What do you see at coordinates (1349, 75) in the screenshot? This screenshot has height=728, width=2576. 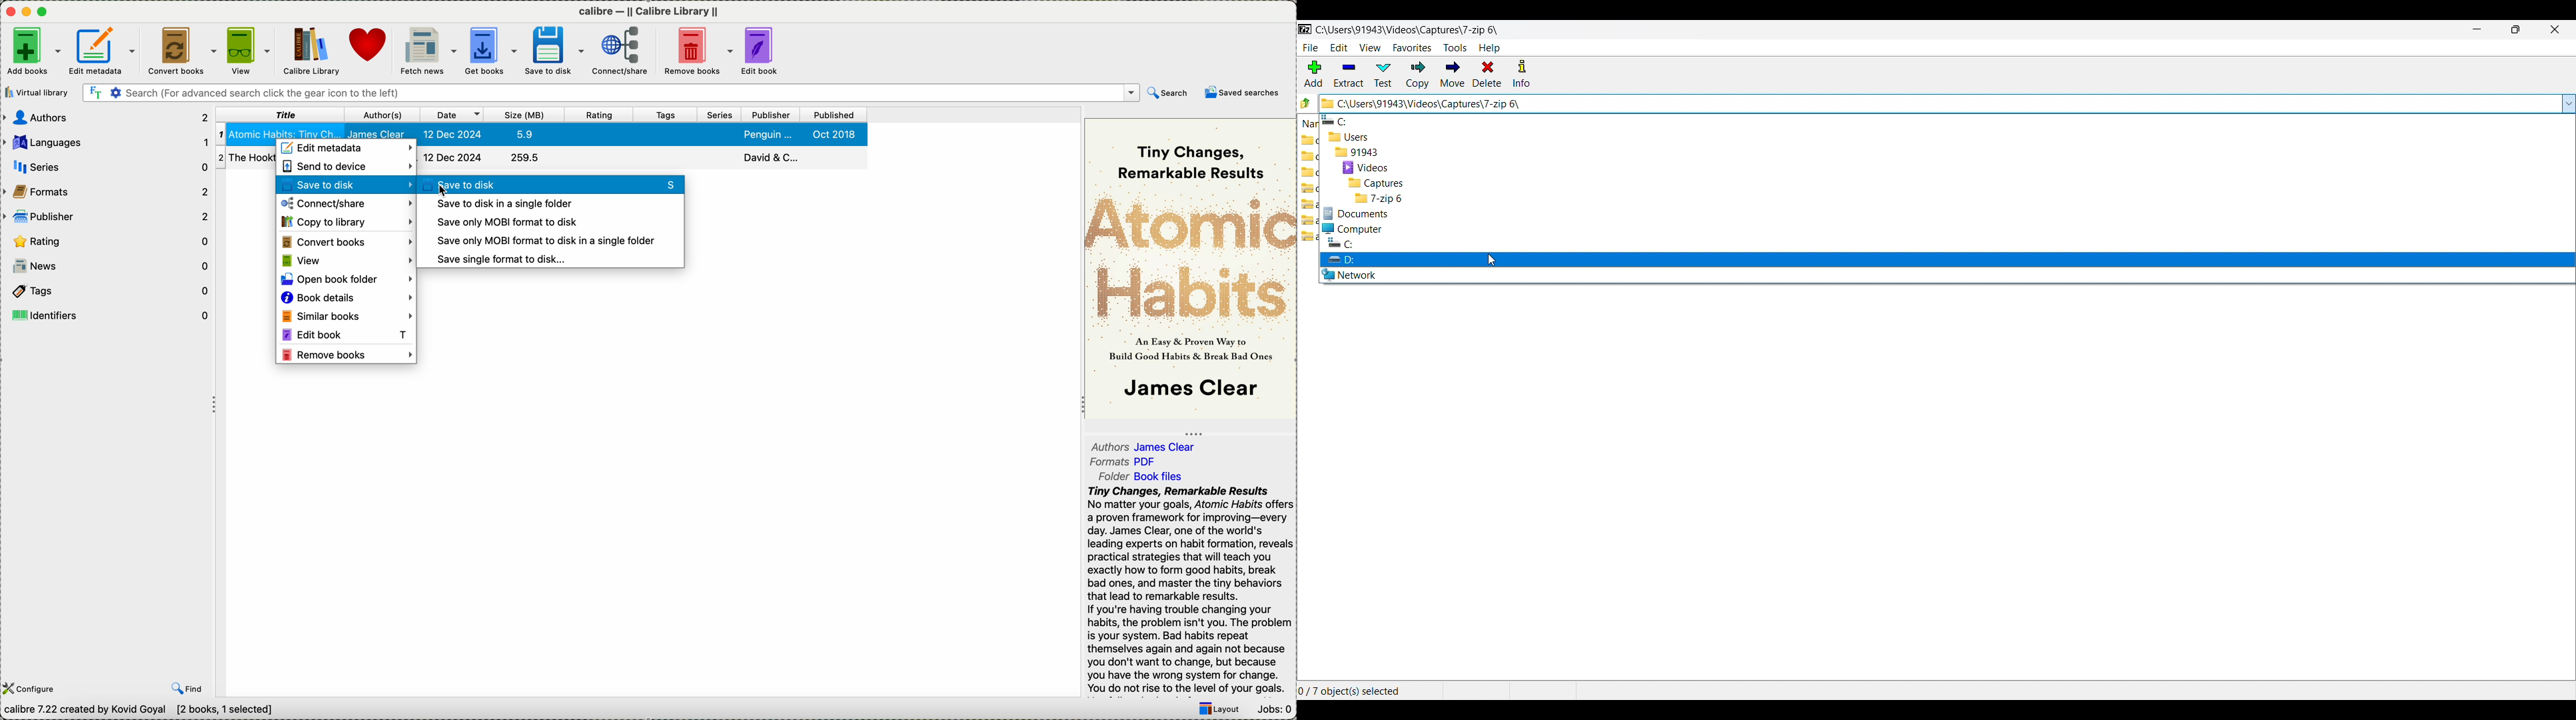 I see `Extract` at bounding box center [1349, 75].